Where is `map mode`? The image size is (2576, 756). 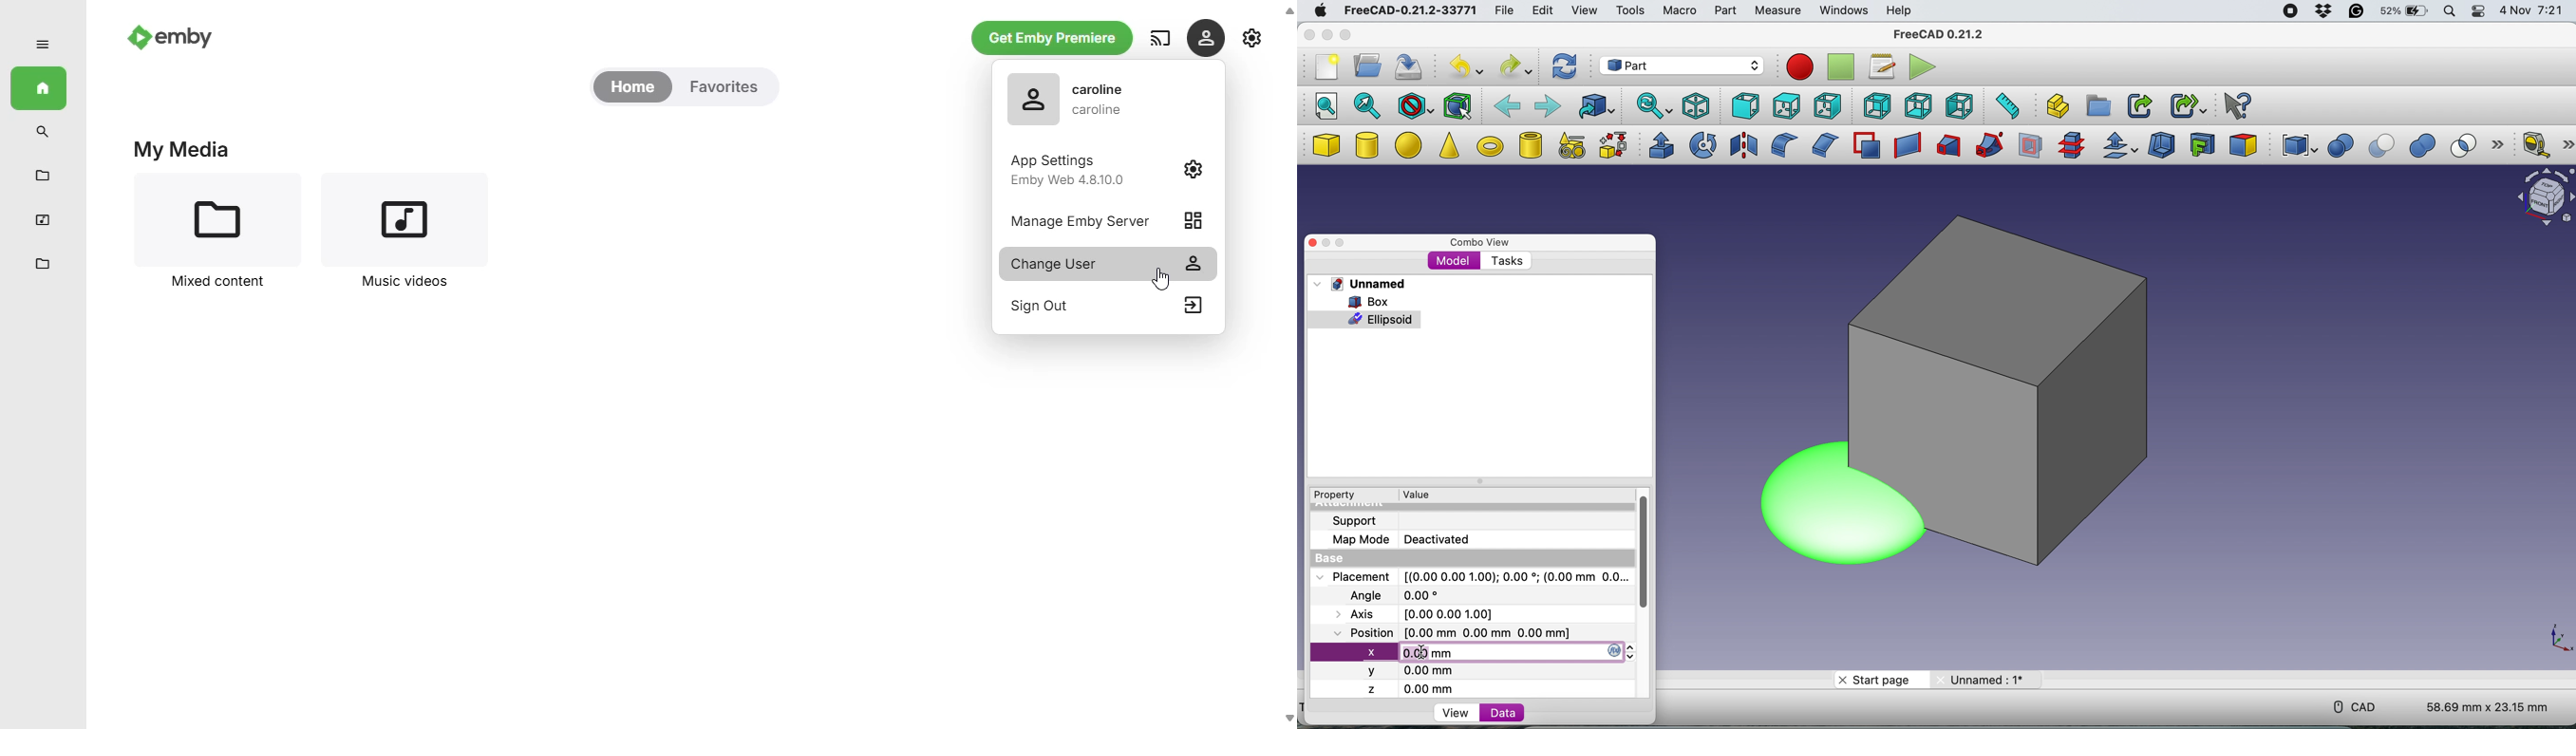 map mode is located at coordinates (1357, 541).